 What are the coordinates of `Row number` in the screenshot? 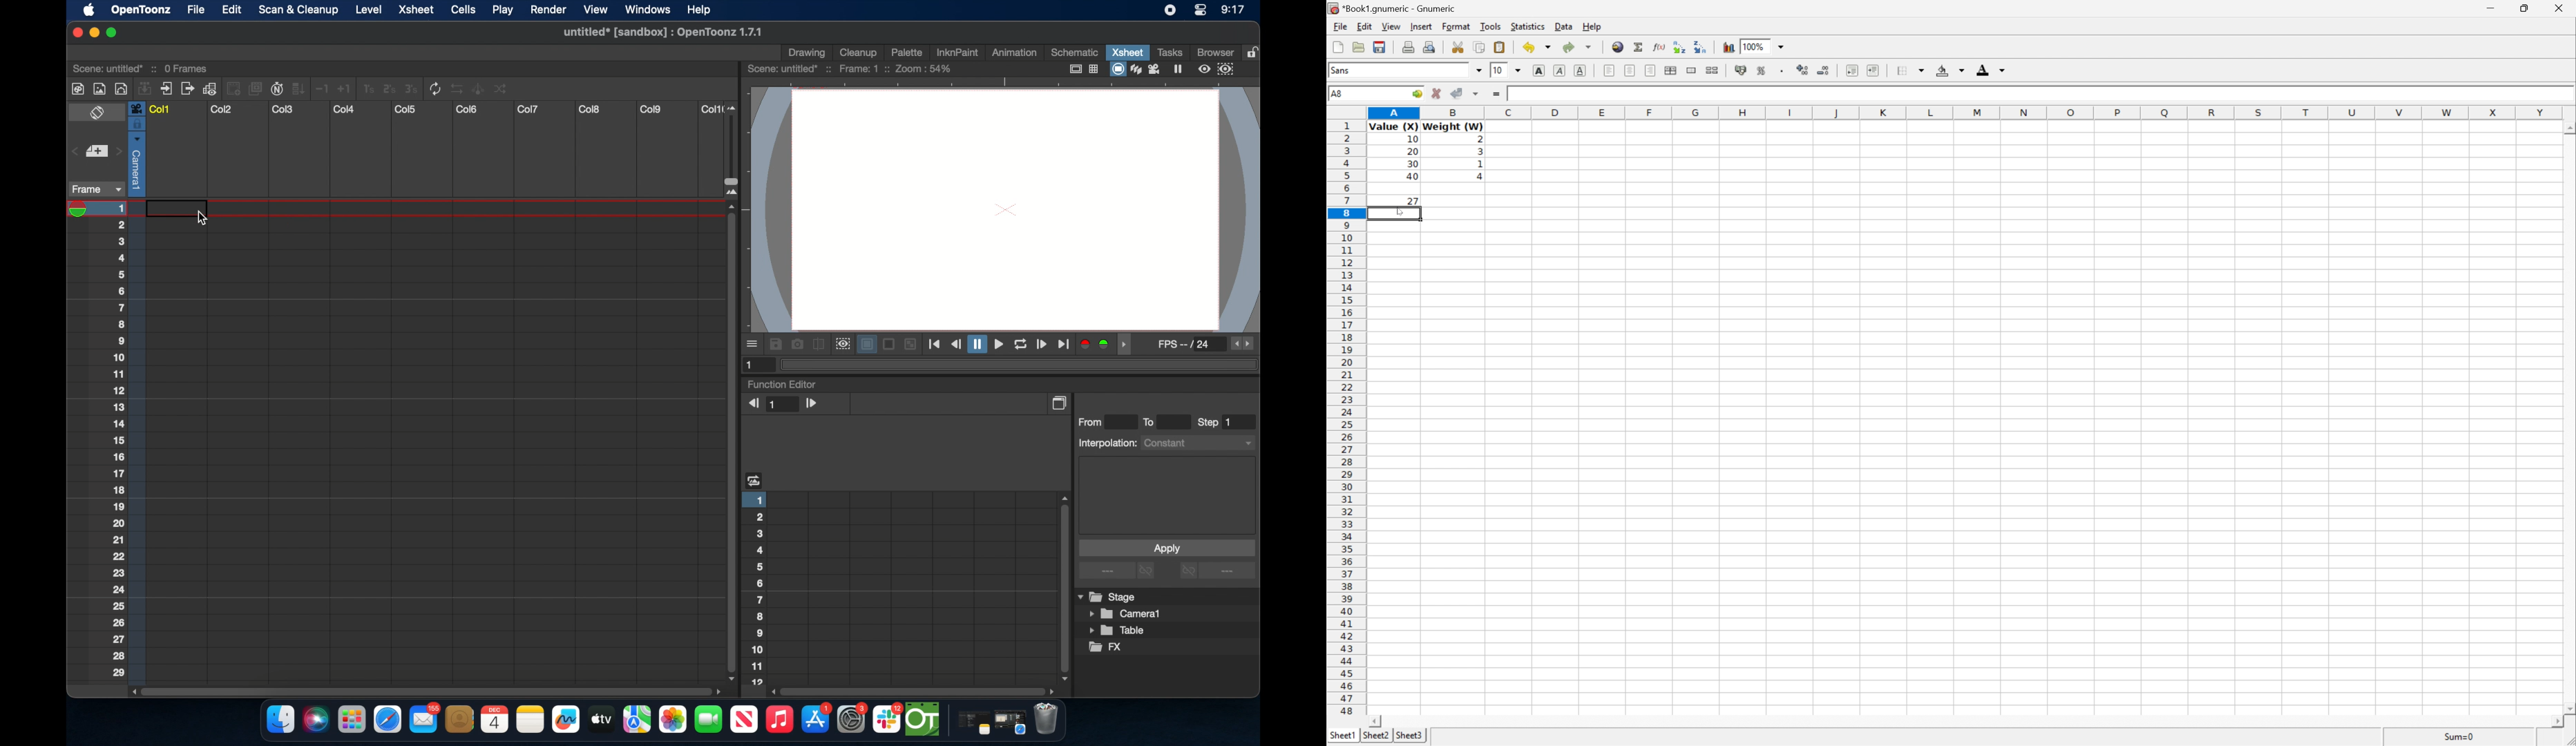 It's located at (1345, 419).